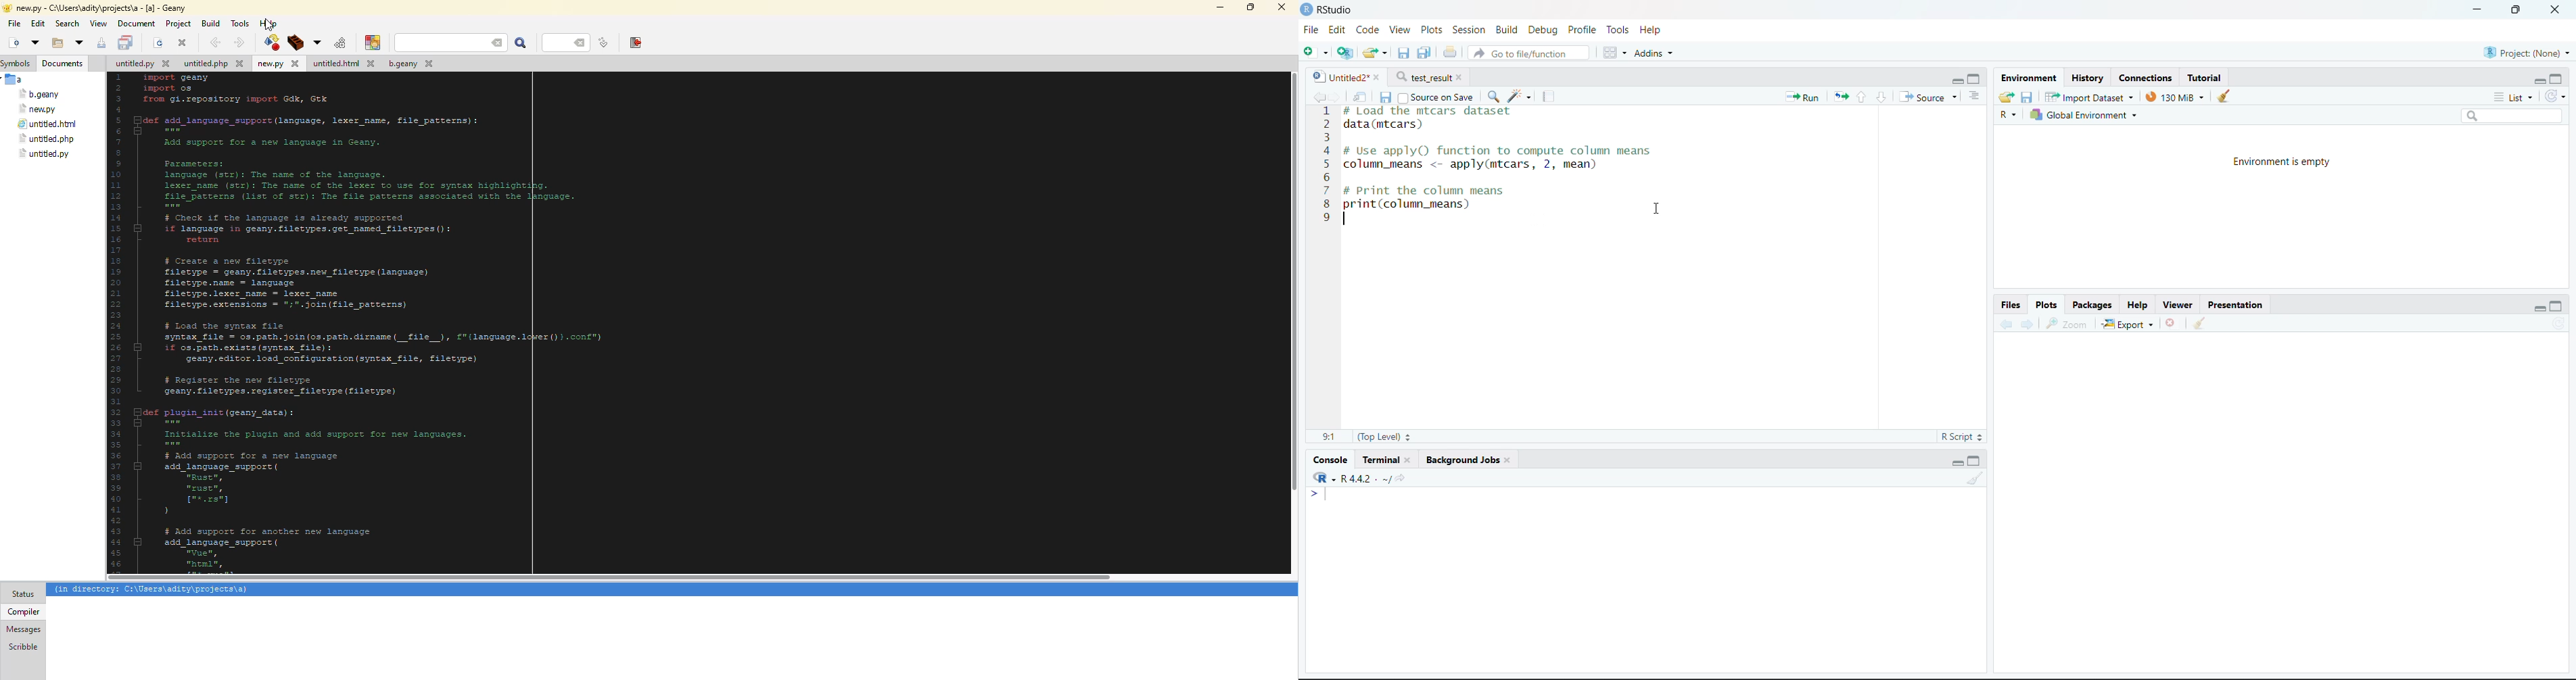 This screenshot has height=700, width=2576. What do you see at coordinates (1432, 77) in the screenshot?
I see `test_result*` at bounding box center [1432, 77].